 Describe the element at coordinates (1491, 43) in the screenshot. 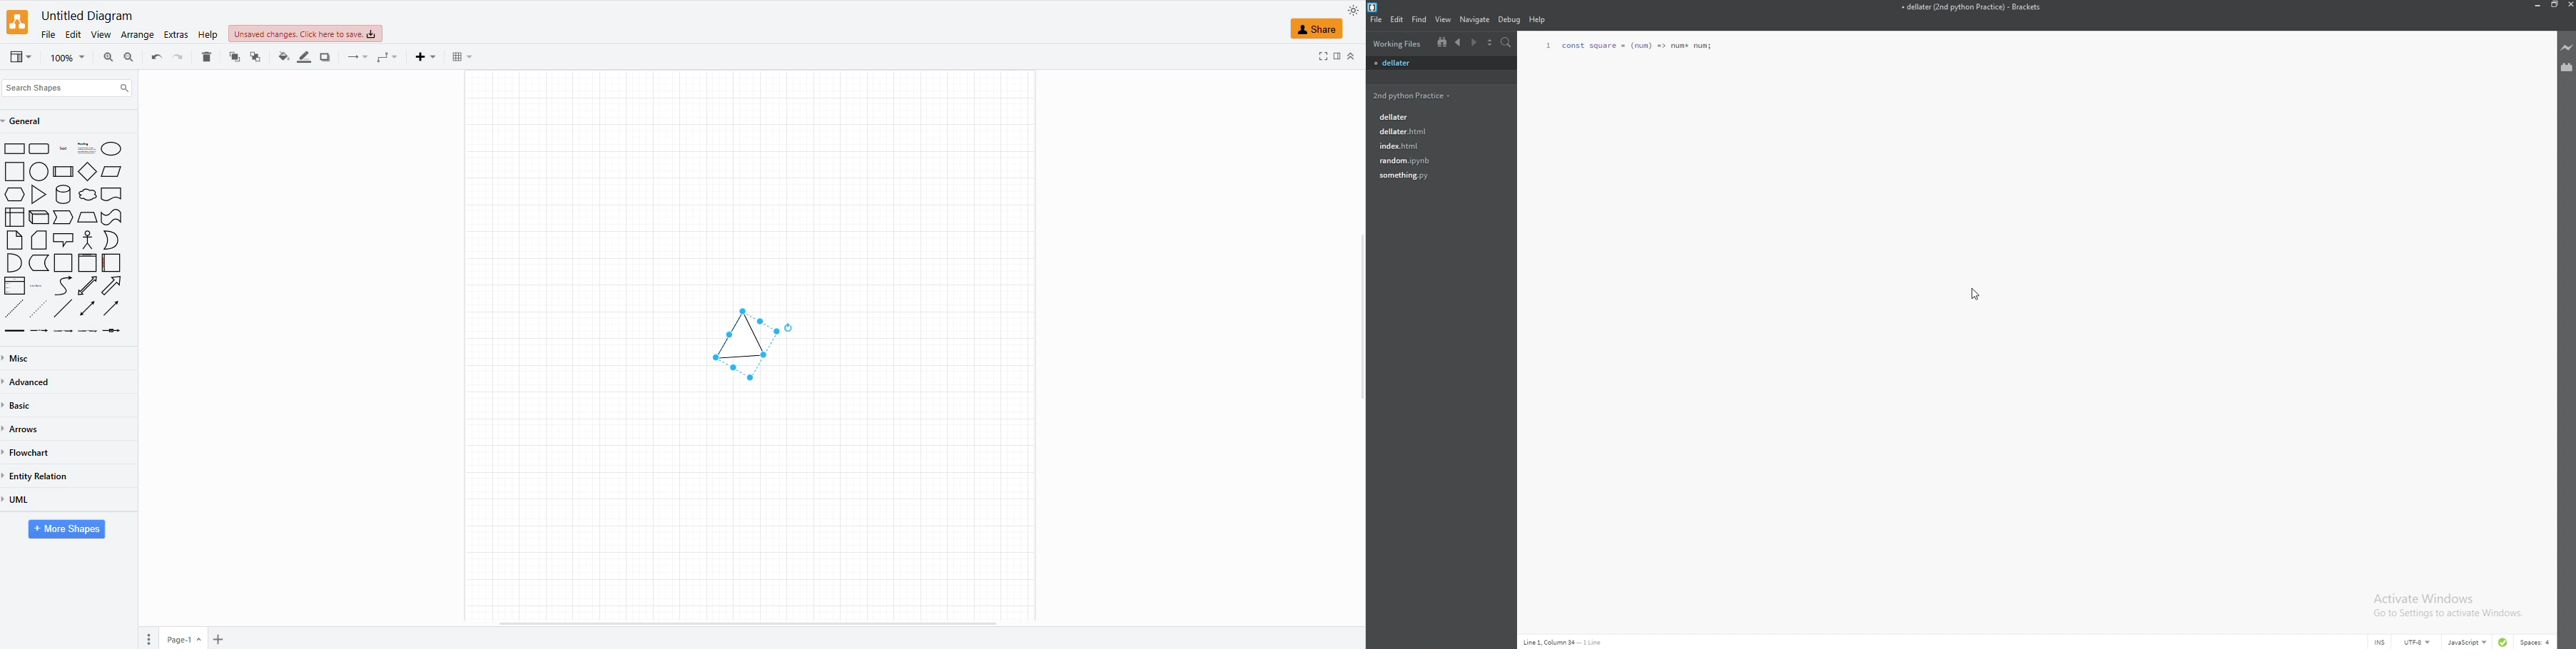

I see `split` at that location.